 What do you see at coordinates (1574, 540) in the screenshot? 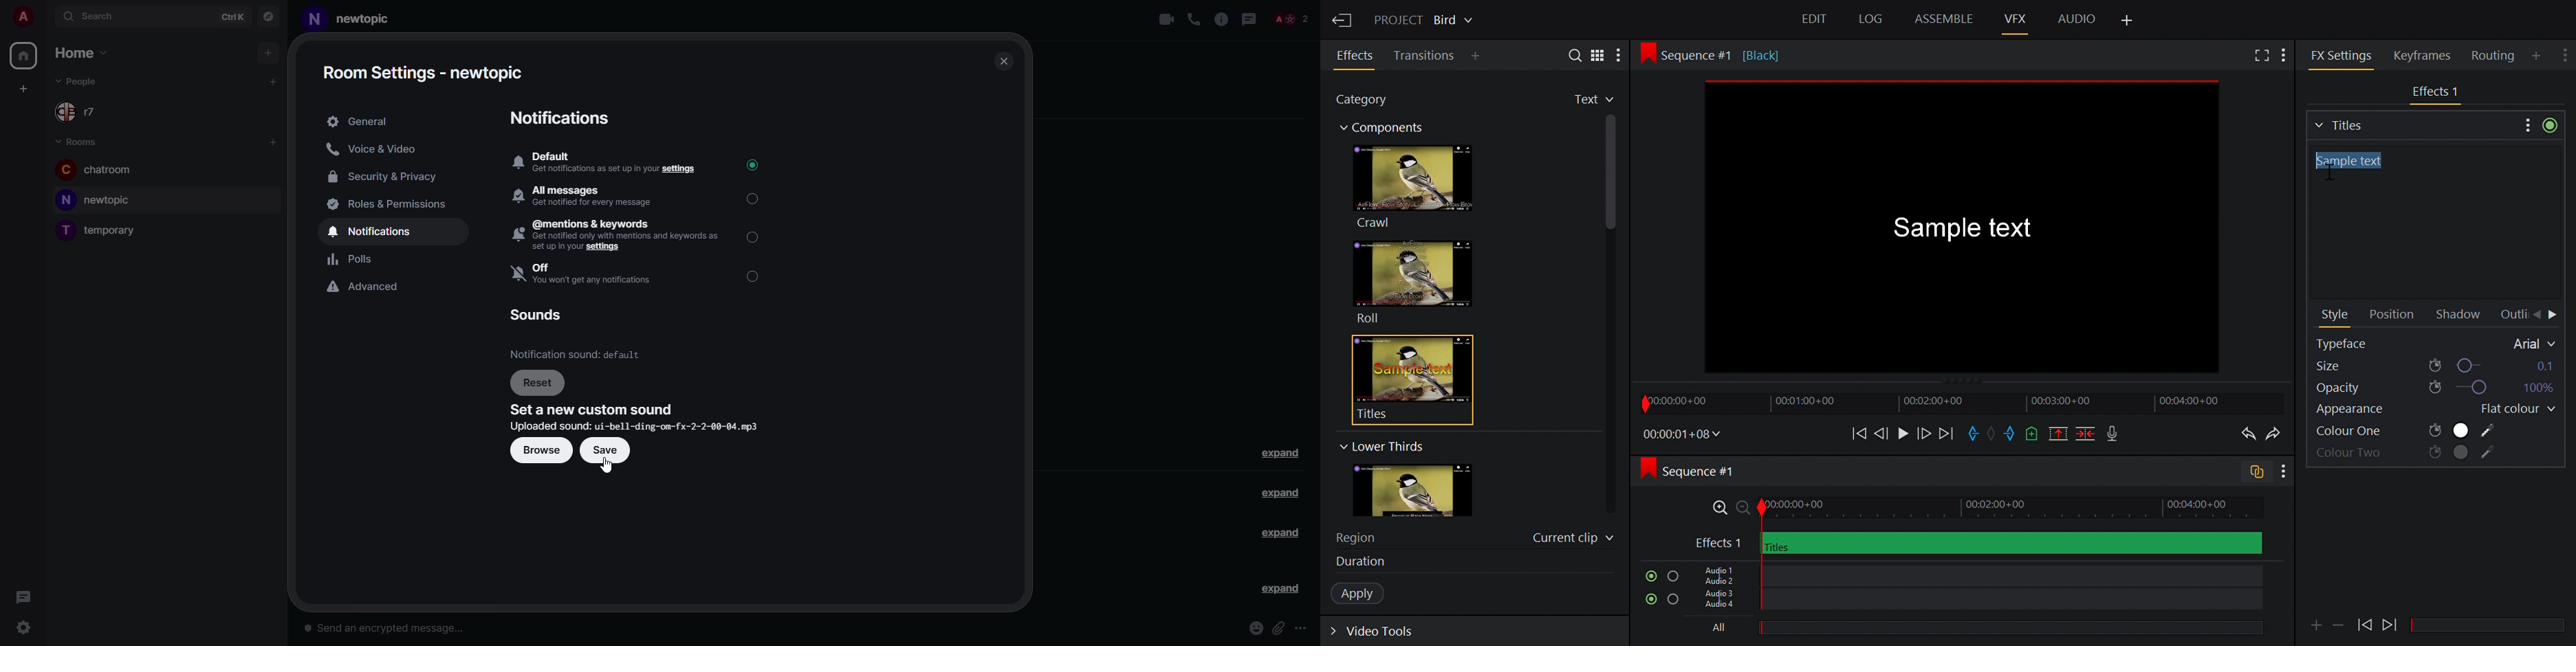
I see `Current clip` at bounding box center [1574, 540].